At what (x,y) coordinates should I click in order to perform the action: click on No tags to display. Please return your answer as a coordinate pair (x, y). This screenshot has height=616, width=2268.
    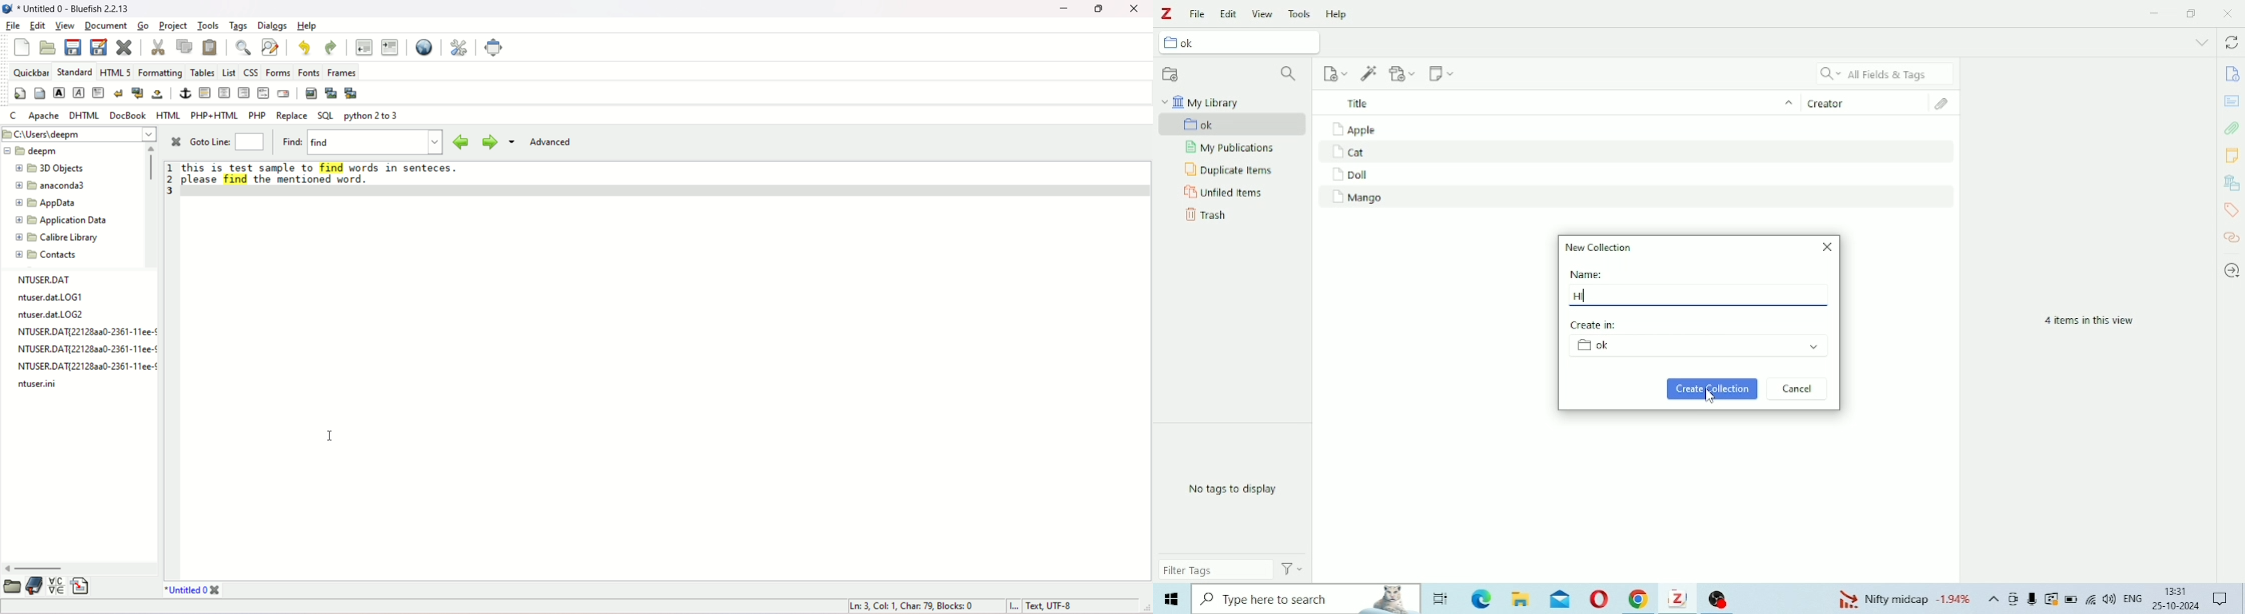
    Looking at the image, I should click on (1236, 489).